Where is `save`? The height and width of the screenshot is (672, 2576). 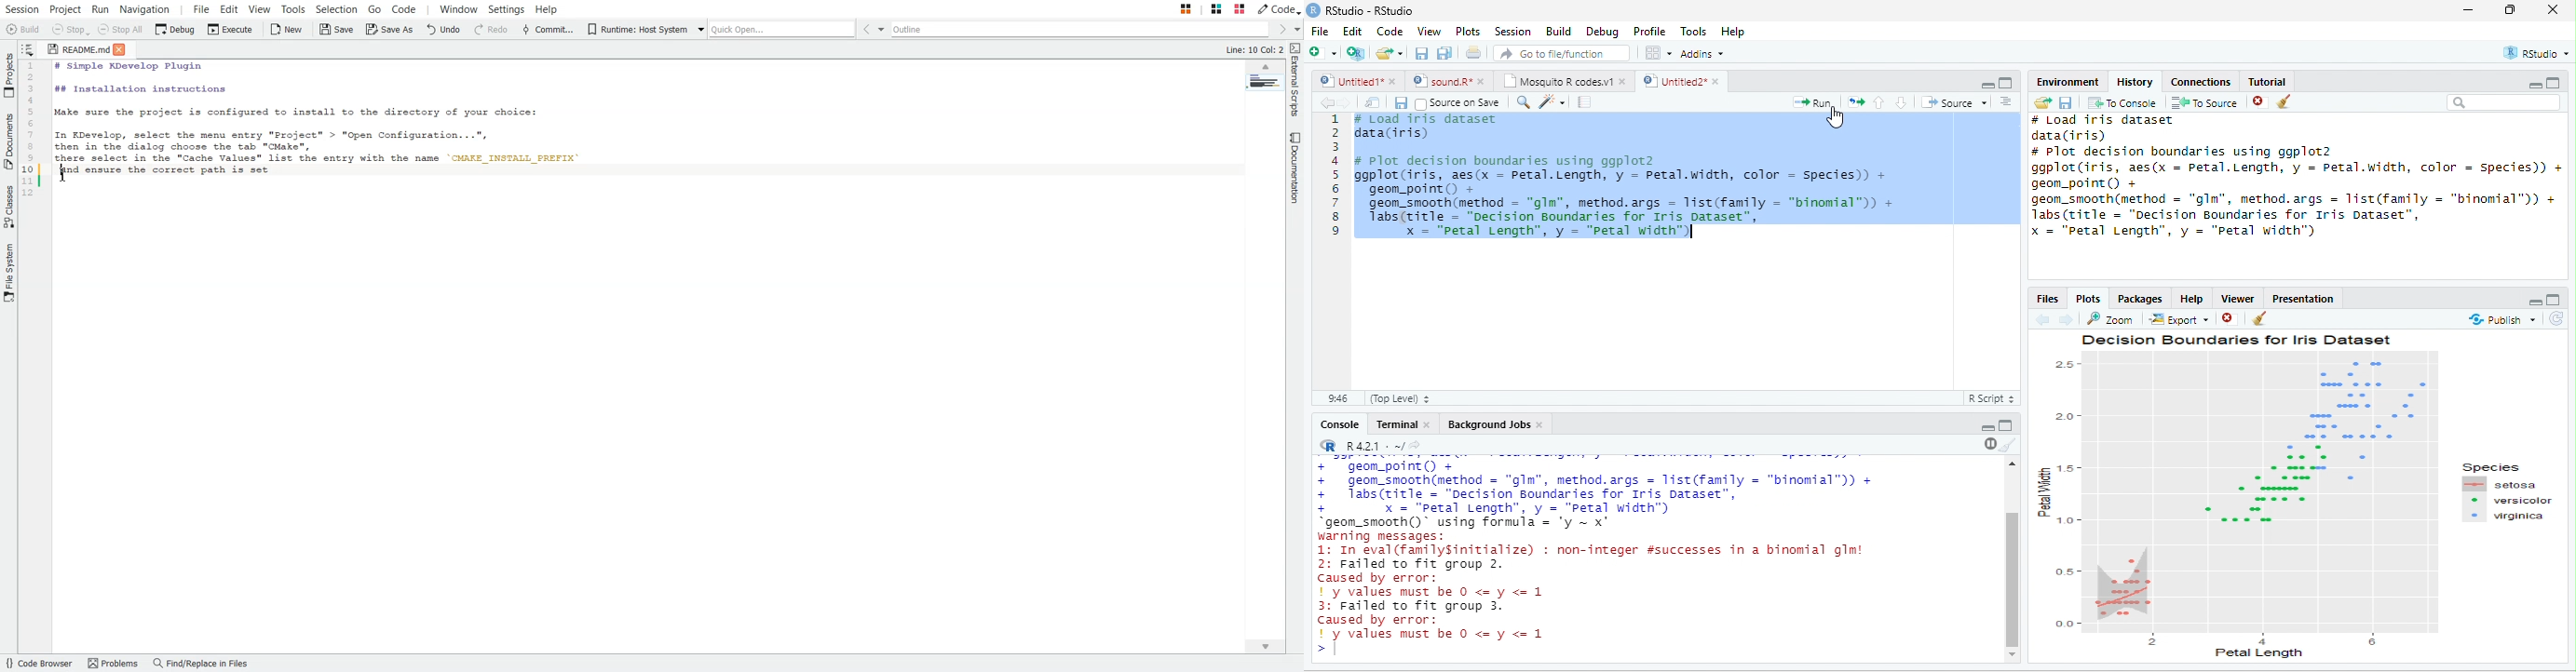
save is located at coordinates (1401, 103).